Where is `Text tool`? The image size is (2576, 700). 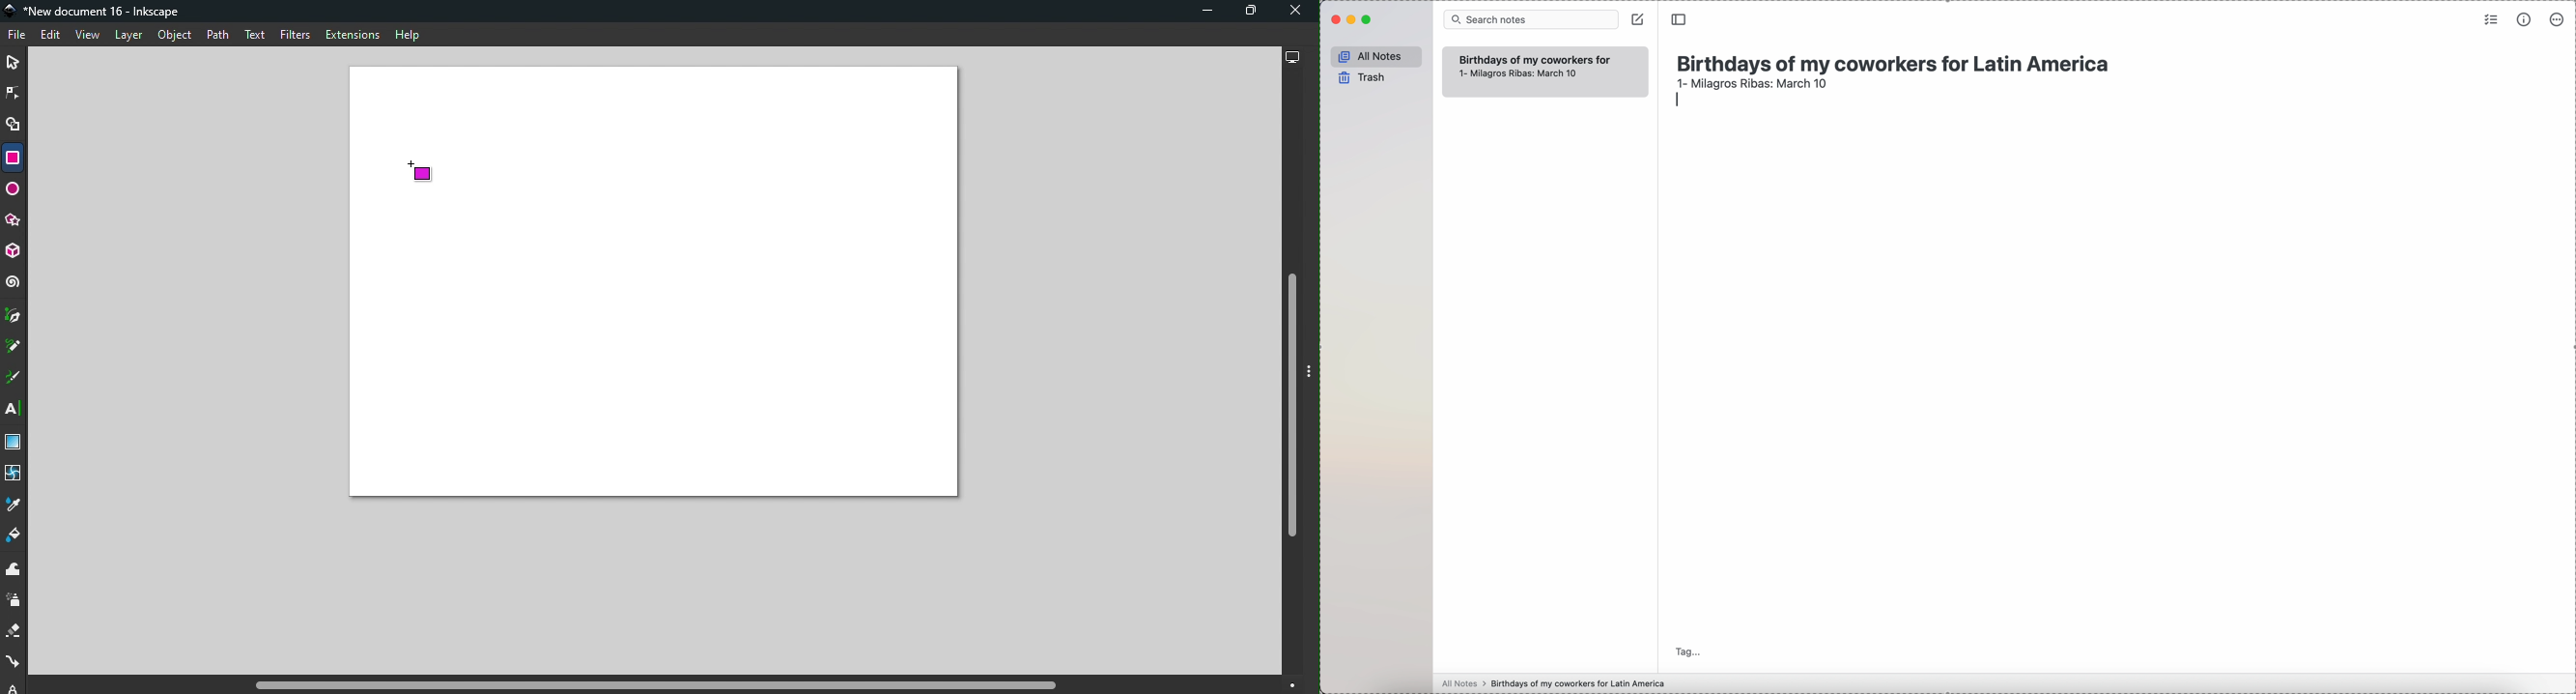
Text tool is located at coordinates (15, 409).